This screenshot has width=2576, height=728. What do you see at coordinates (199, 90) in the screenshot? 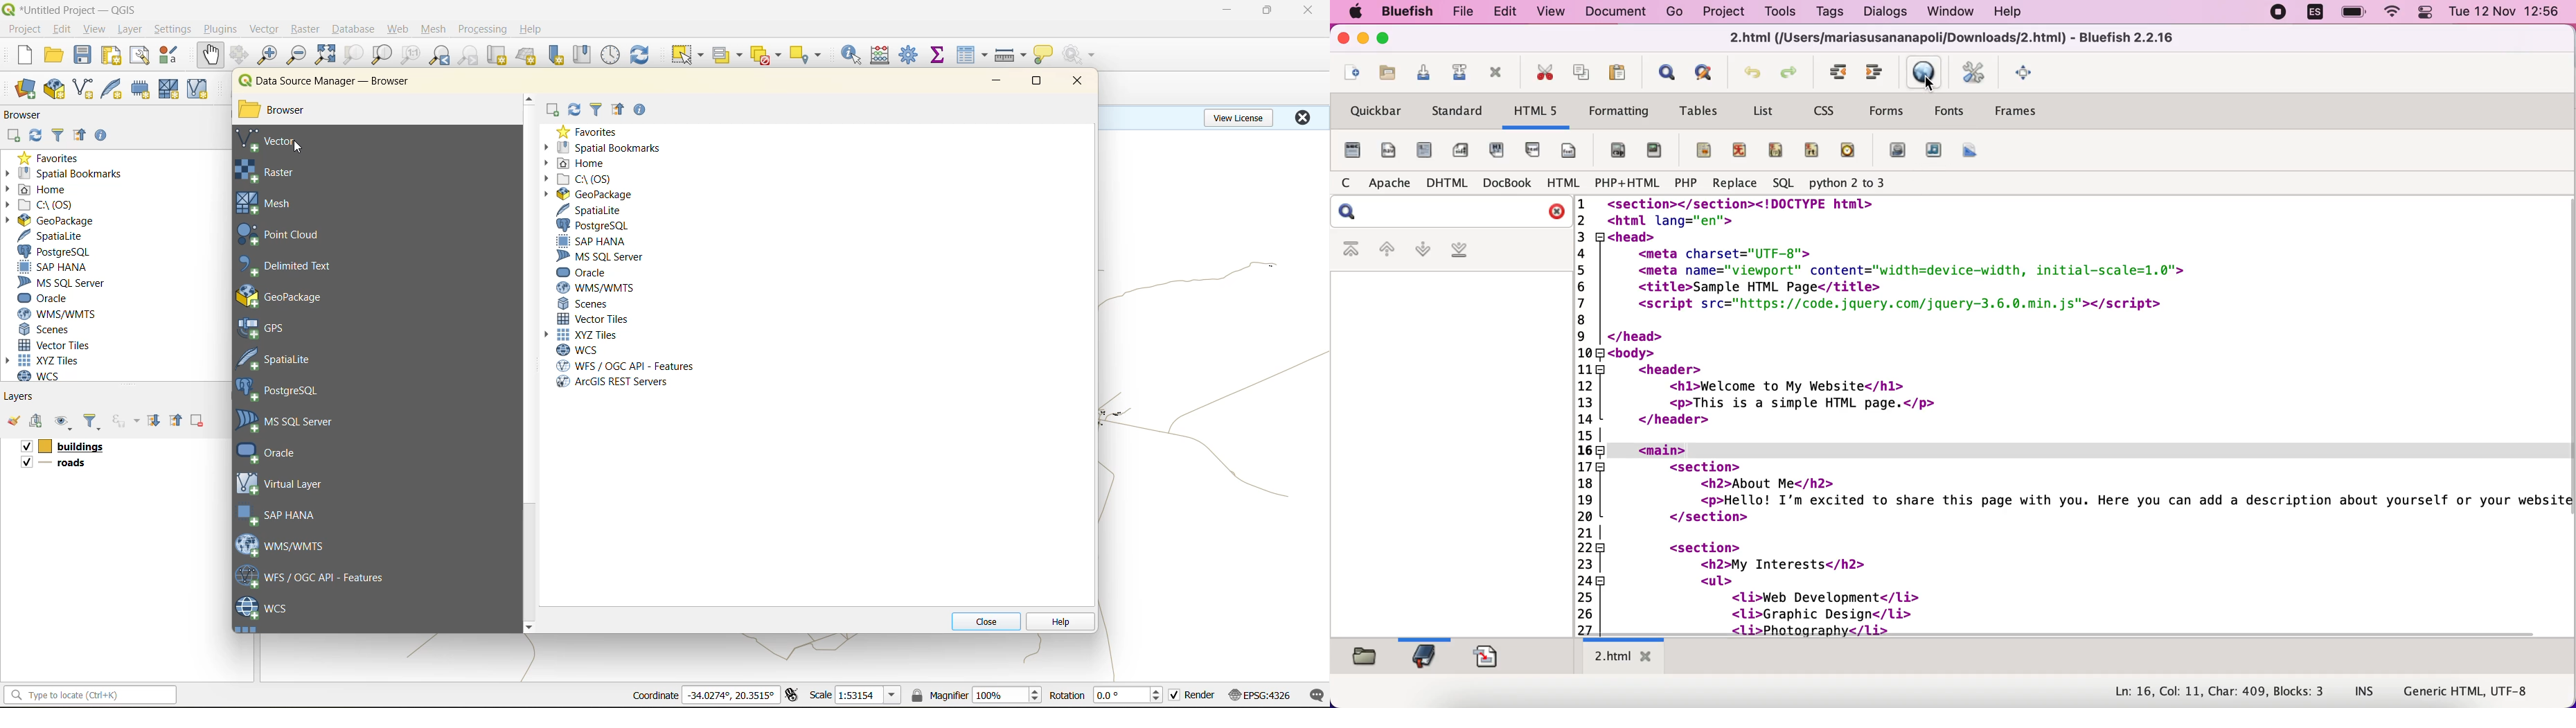
I see `new virtual layer` at bounding box center [199, 90].